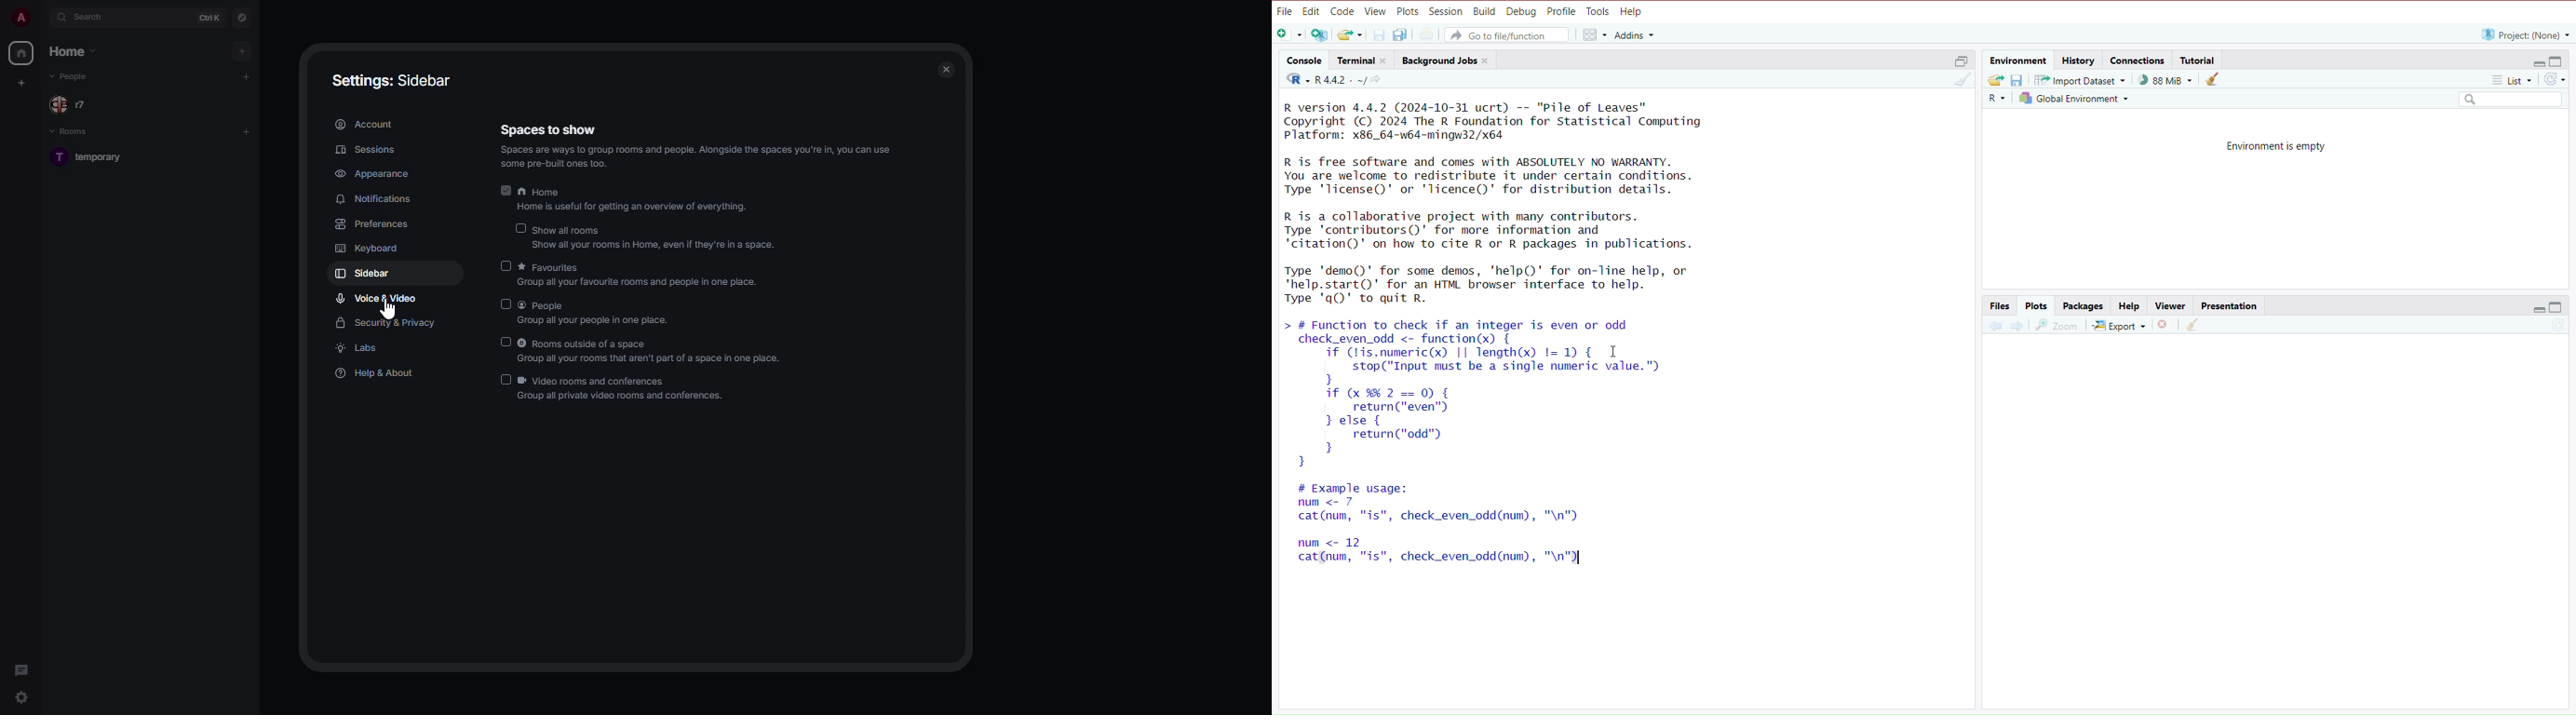 This screenshot has height=728, width=2576. What do you see at coordinates (1365, 61) in the screenshot?
I see `terminal` at bounding box center [1365, 61].